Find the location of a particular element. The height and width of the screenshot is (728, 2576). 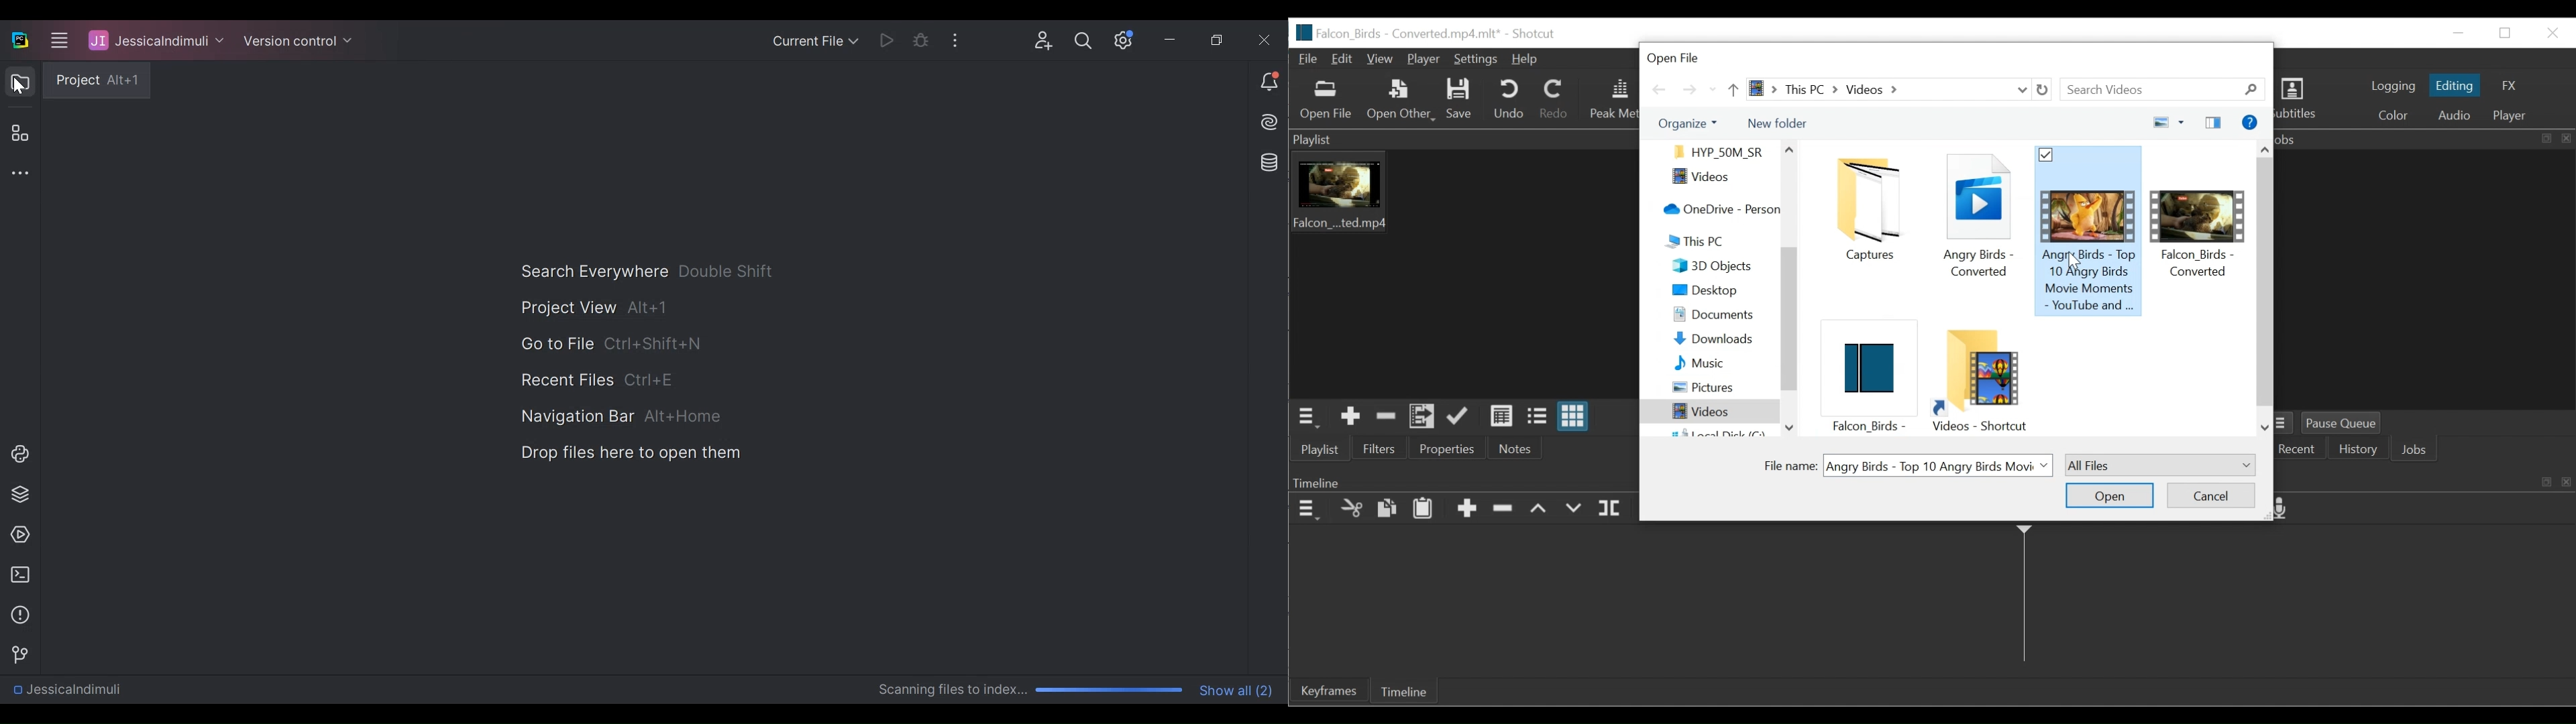

Save is located at coordinates (1458, 101).